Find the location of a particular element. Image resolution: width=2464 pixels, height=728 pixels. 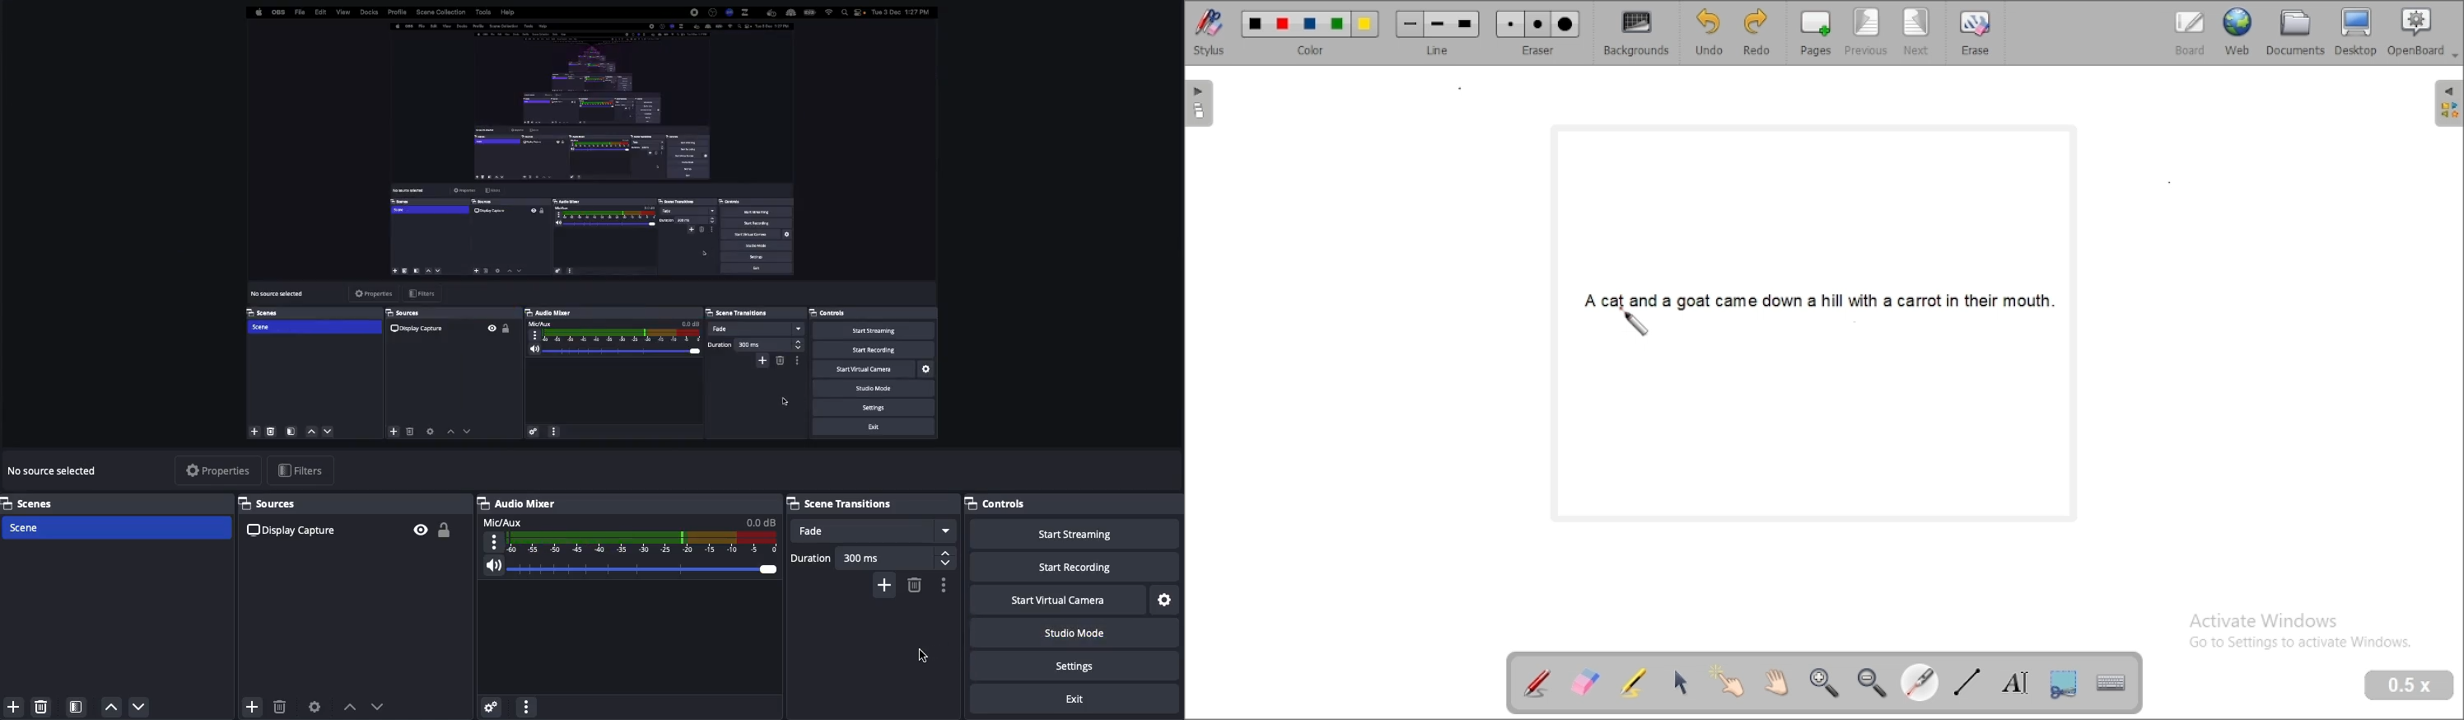

add is located at coordinates (12, 708).